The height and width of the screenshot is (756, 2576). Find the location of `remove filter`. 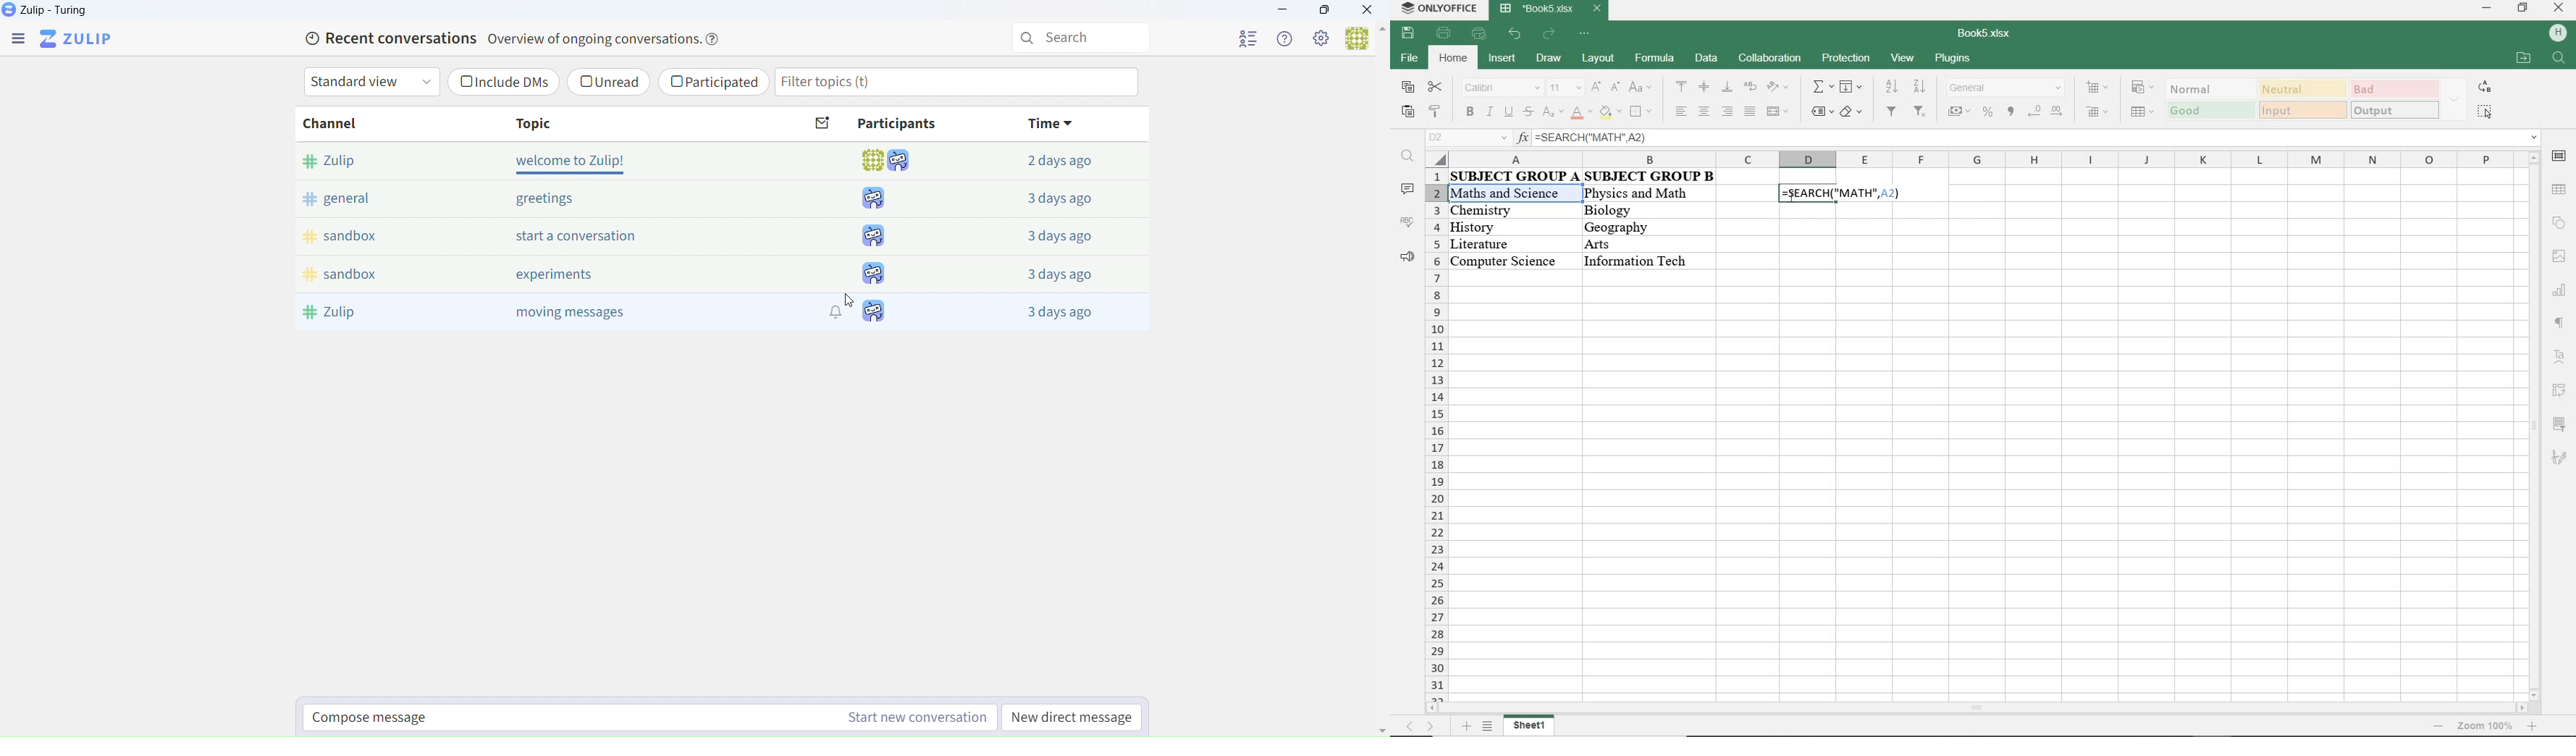

remove filter is located at coordinates (1920, 112).